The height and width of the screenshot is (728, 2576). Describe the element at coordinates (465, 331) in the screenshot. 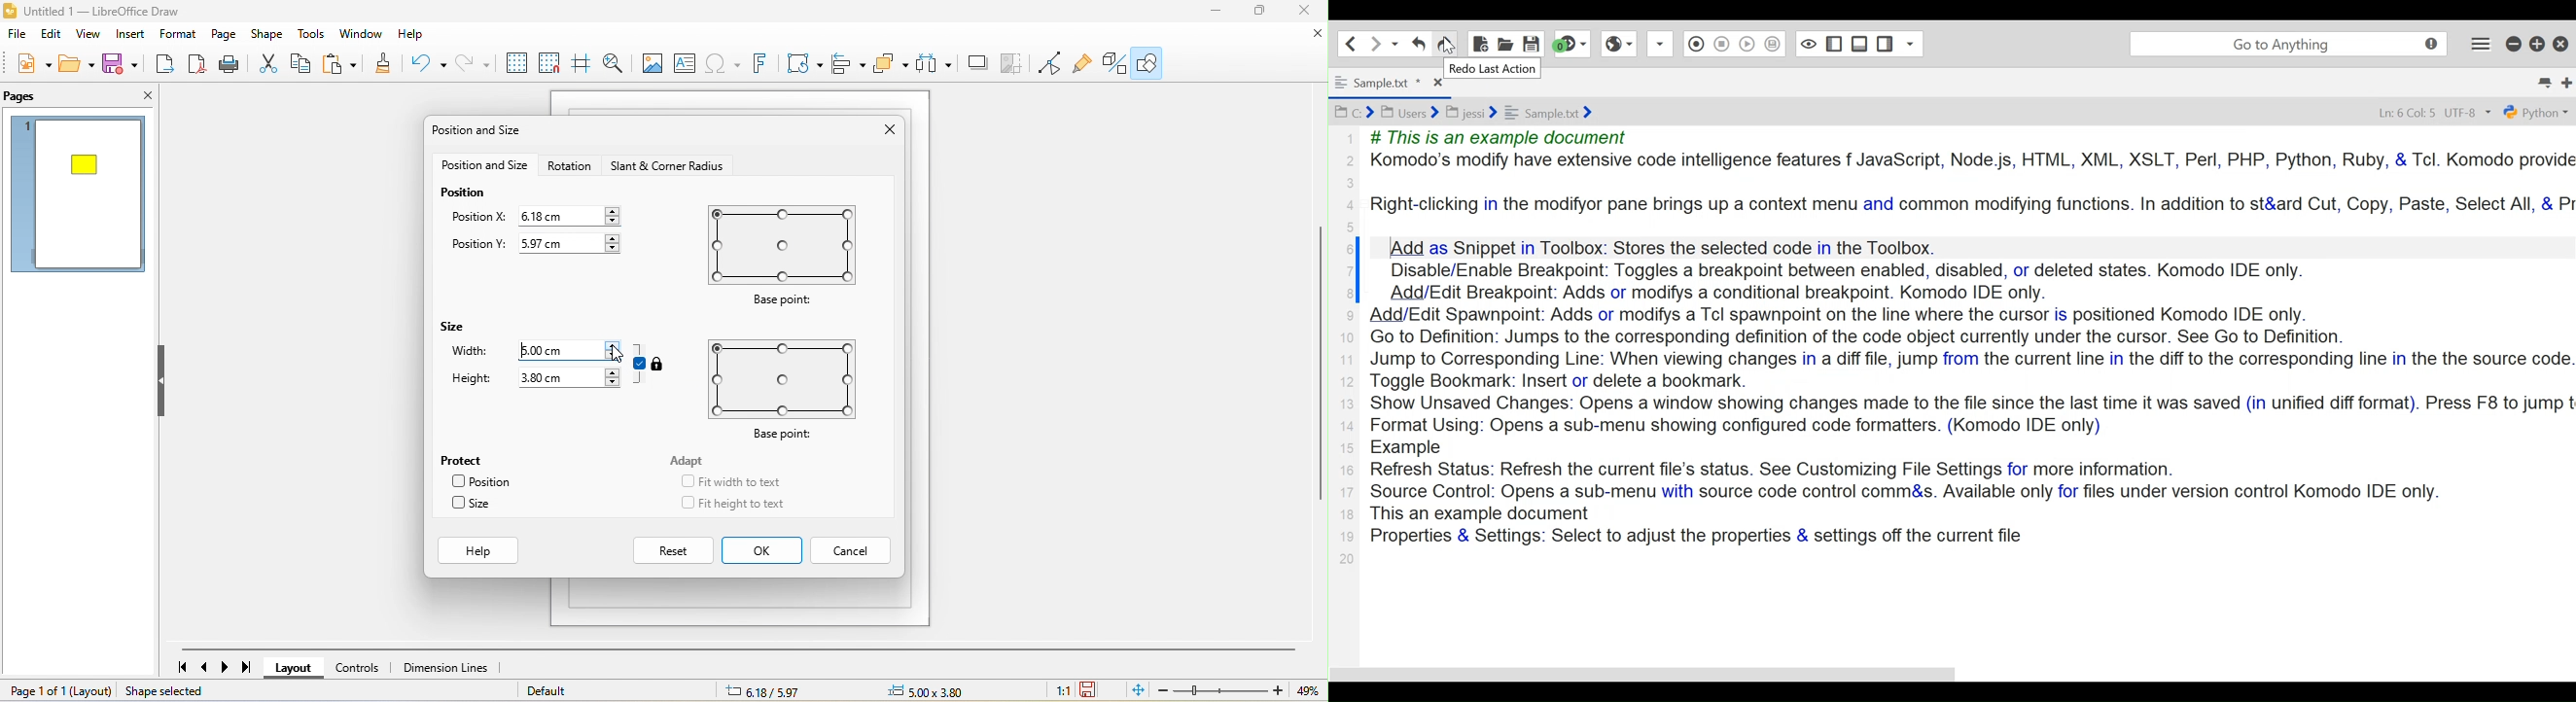

I see `size` at that location.